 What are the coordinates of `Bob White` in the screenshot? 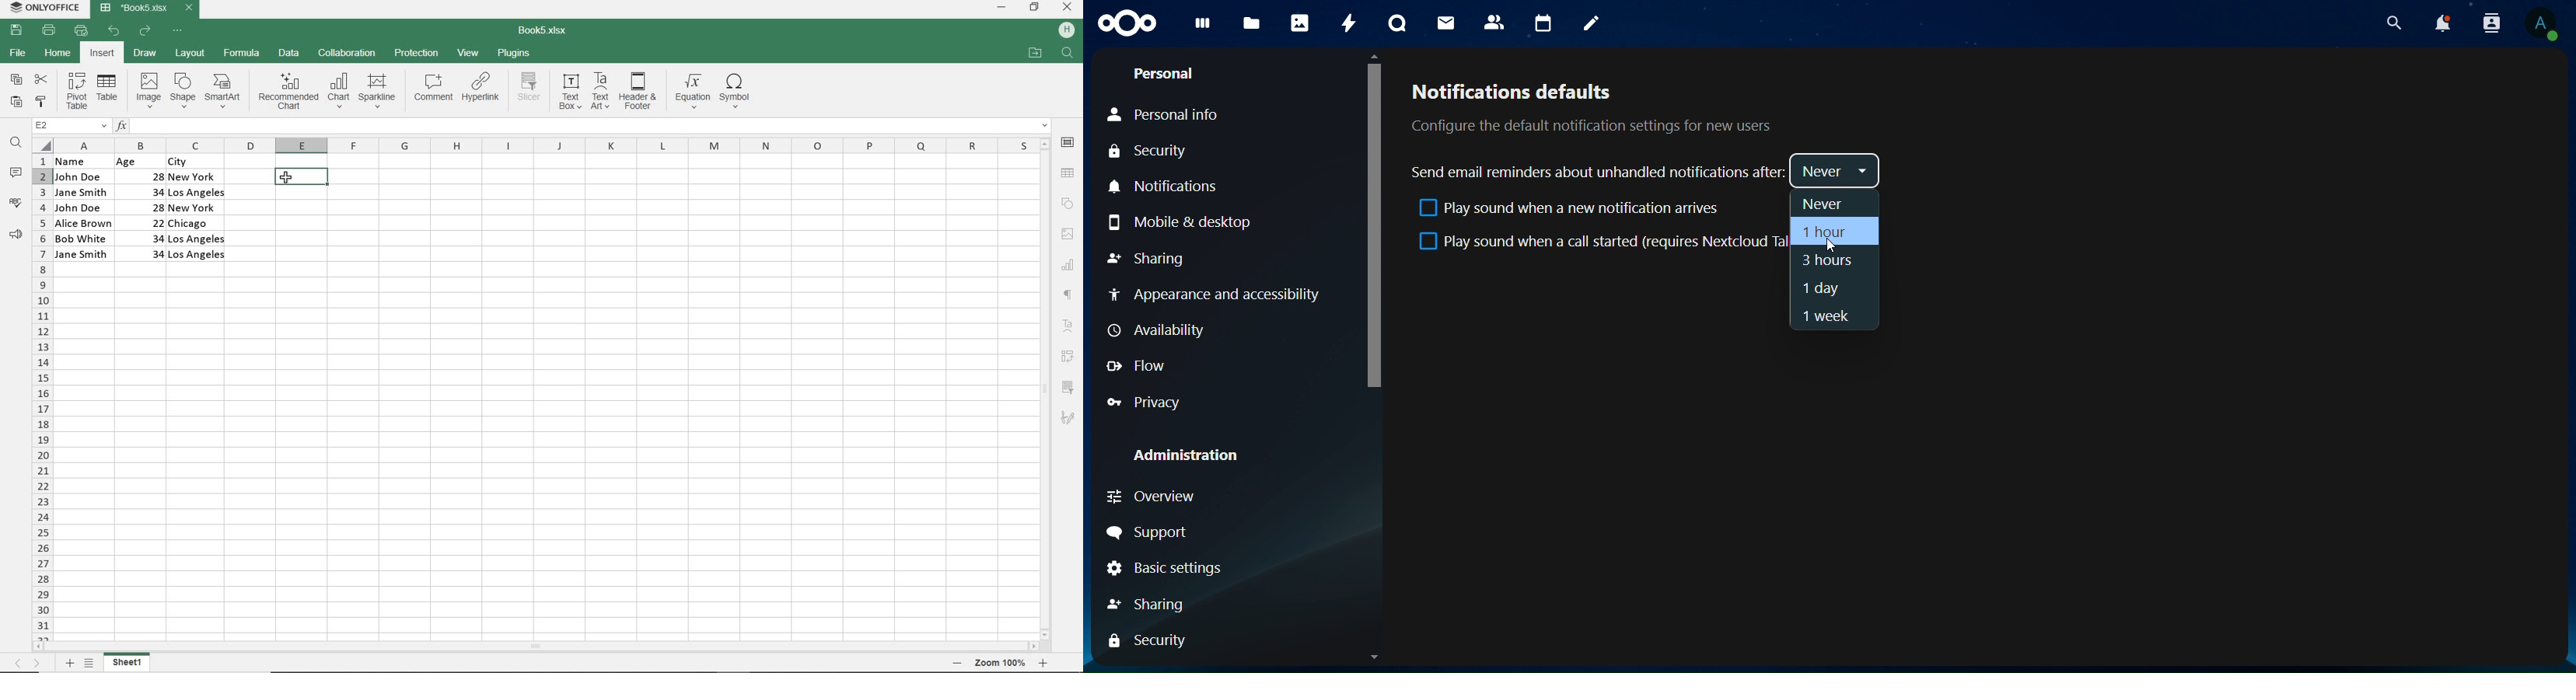 It's located at (83, 237).